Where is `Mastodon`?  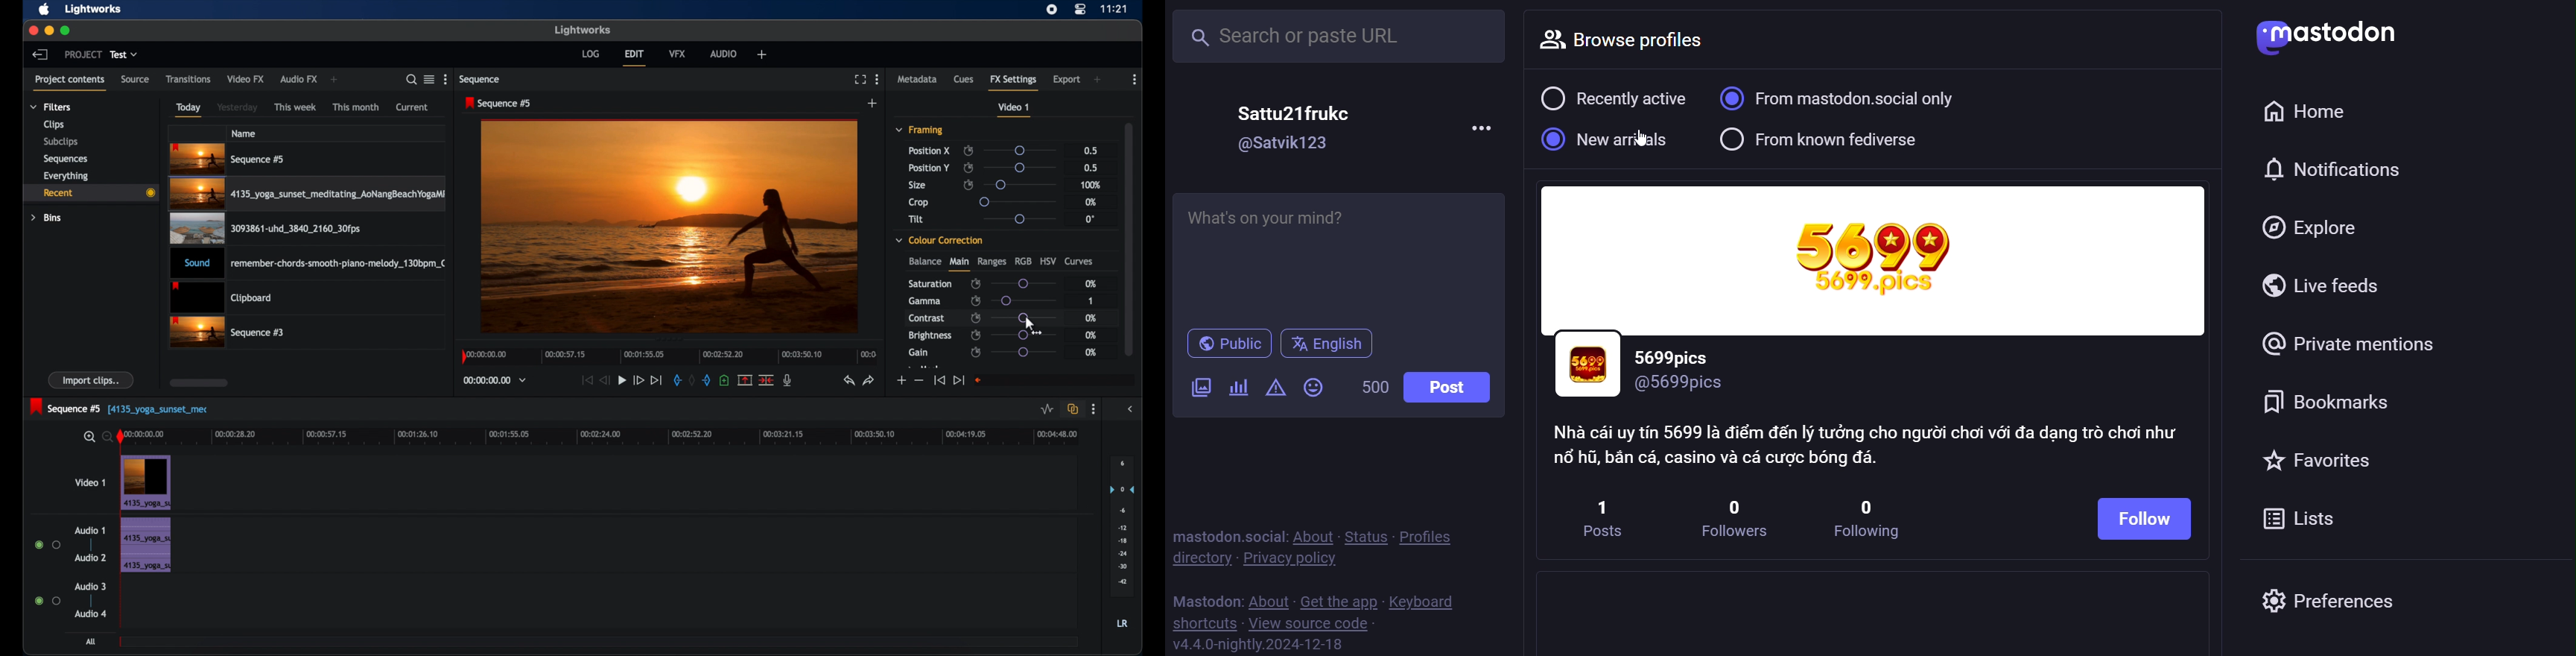 Mastodon is located at coordinates (2349, 34).